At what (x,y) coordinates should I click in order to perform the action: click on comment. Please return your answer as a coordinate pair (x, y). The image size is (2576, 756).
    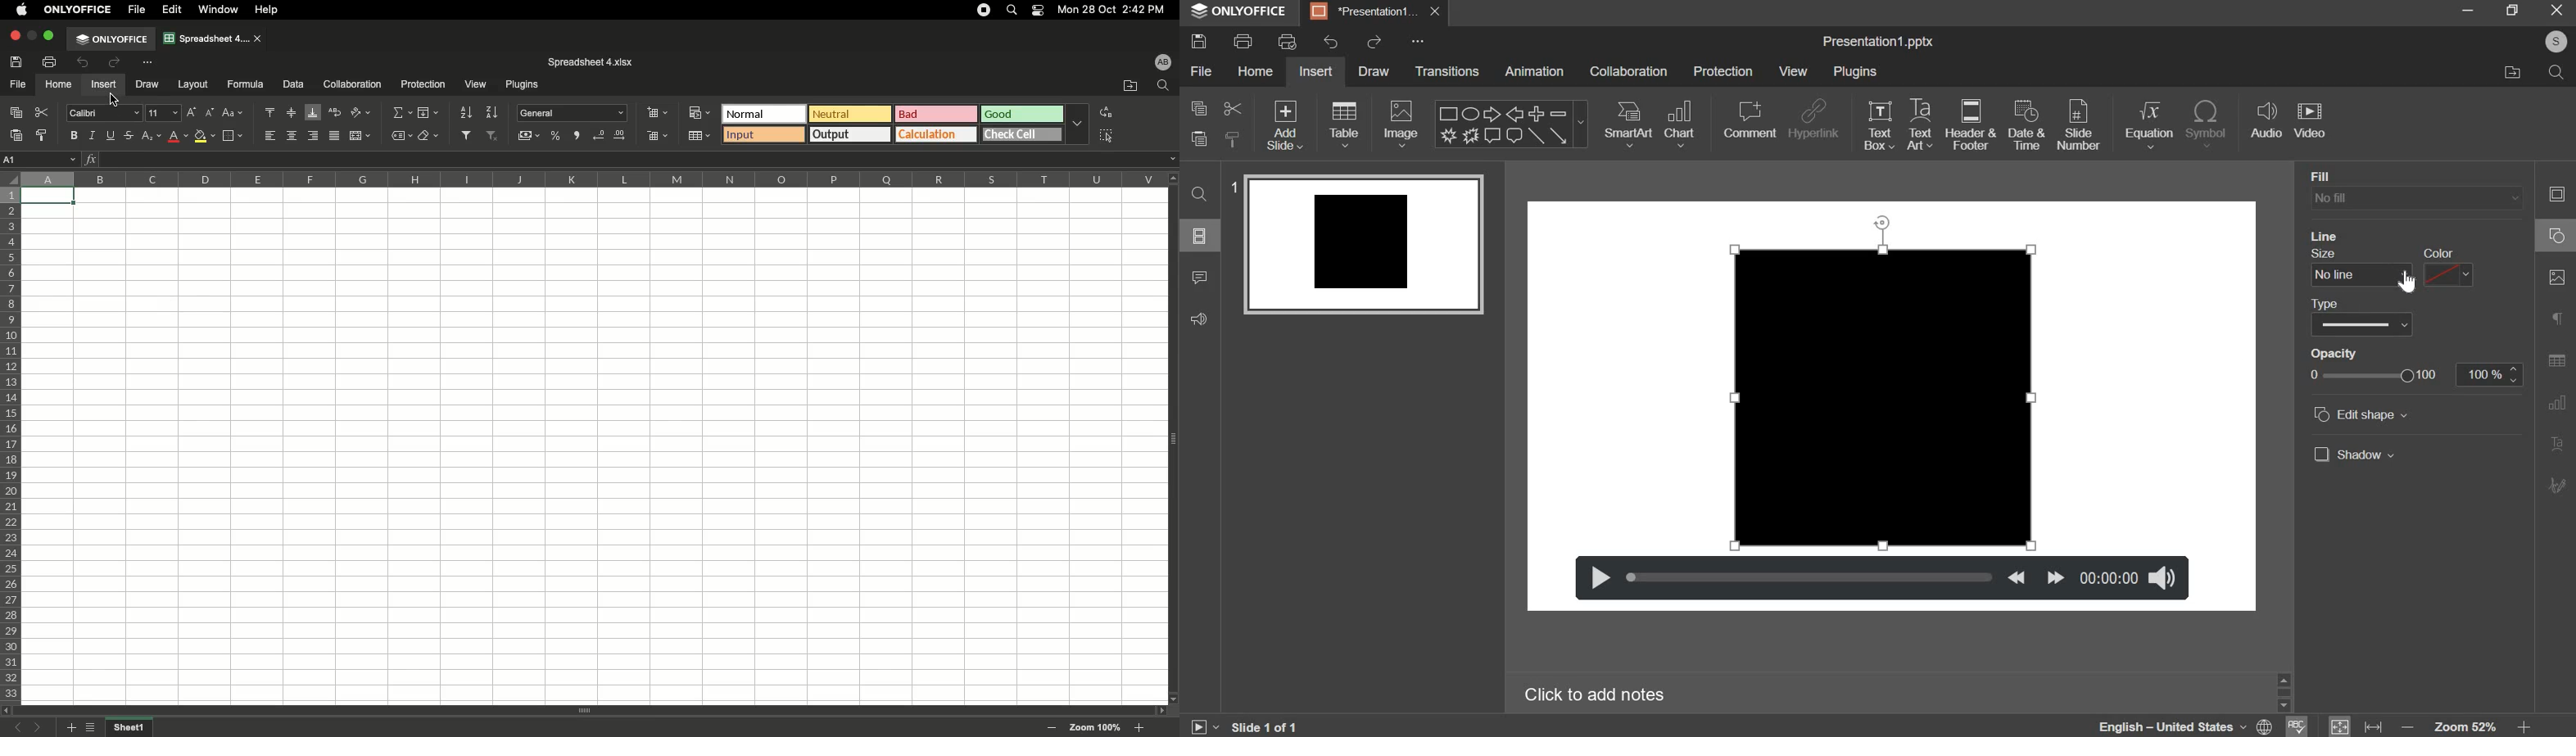
    Looking at the image, I should click on (1198, 279).